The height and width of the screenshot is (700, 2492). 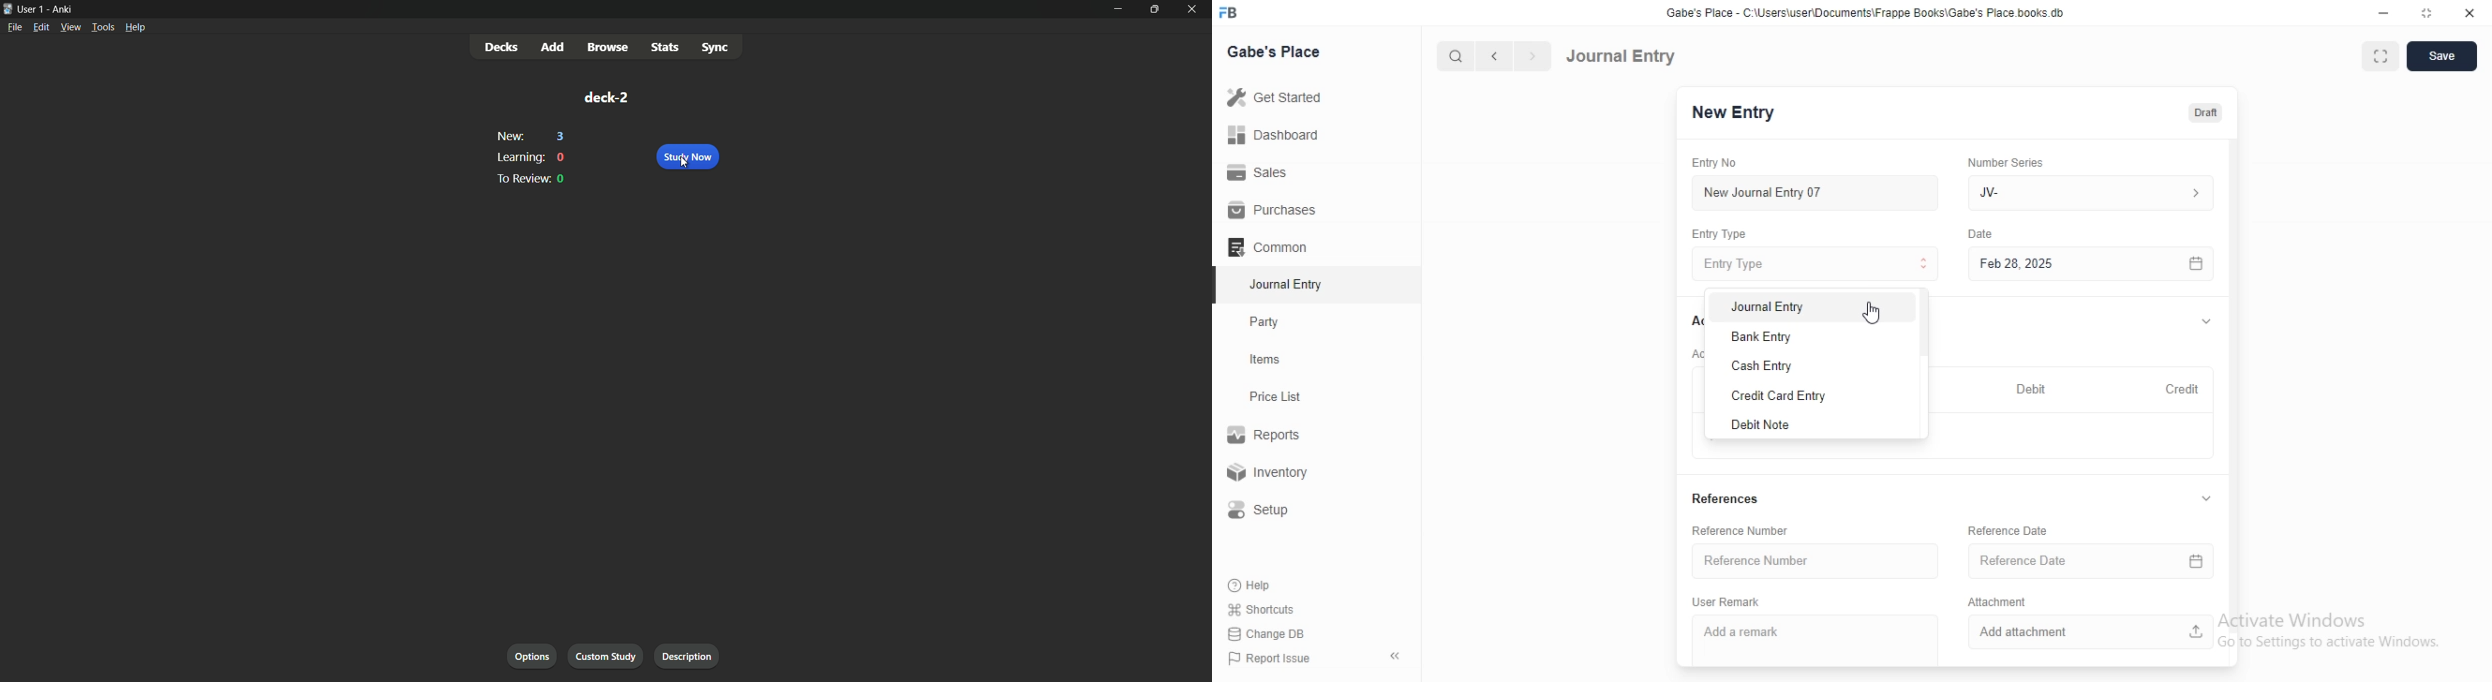 What do you see at coordinates (1865, 12) in the screenshot?
I see `‘Gabe's Place - C\UsersiuserDocuments\Frappe Books\Gabe's Place books db` at bounding box center [1865, 12].